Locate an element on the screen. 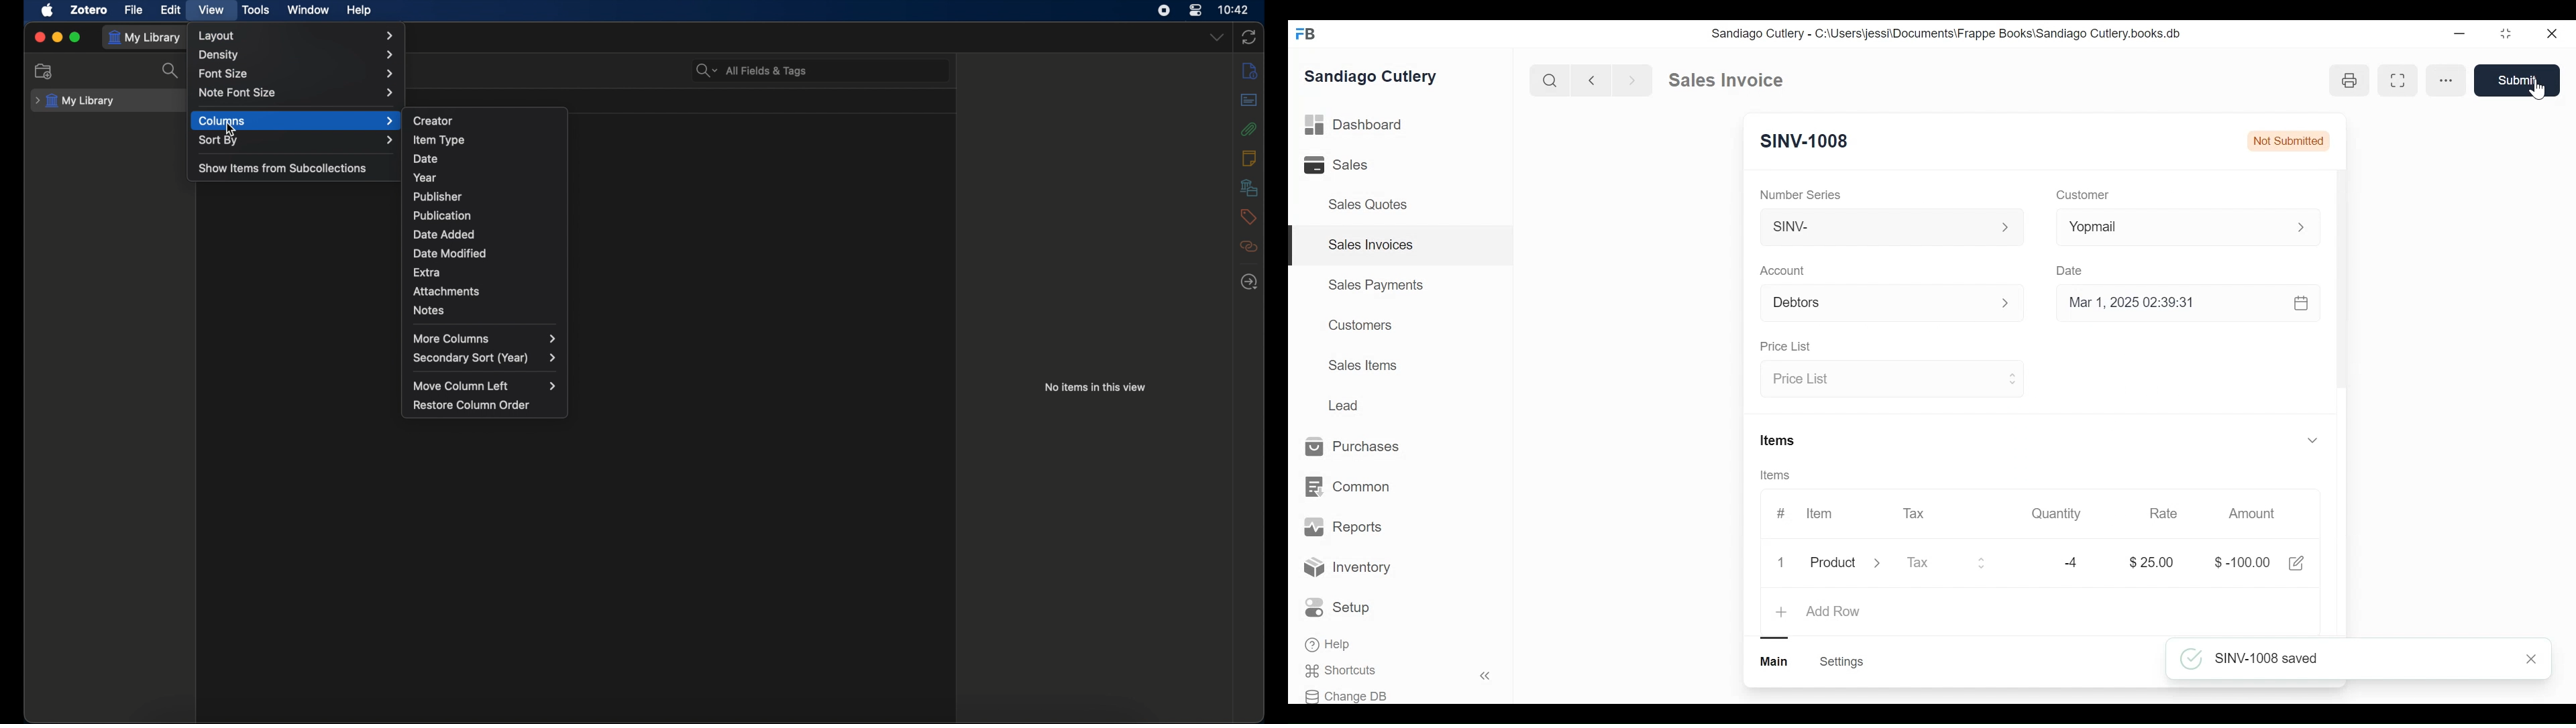  window is located at coordinates (307, 9).